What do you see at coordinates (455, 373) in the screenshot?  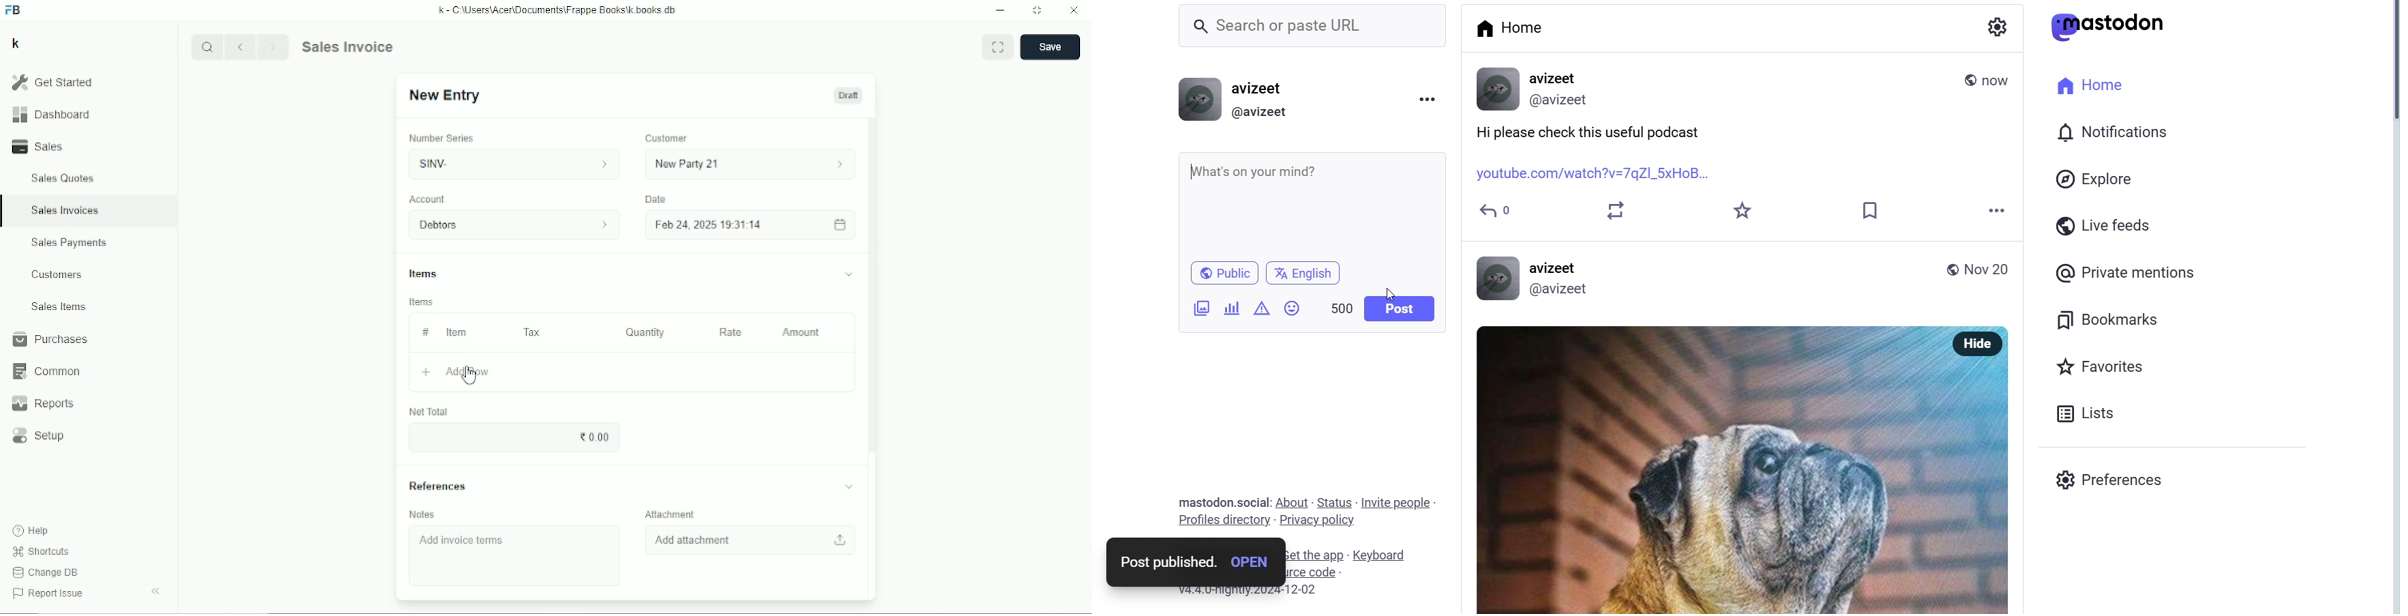 I see `Add row` at bounding box center [455, 373].